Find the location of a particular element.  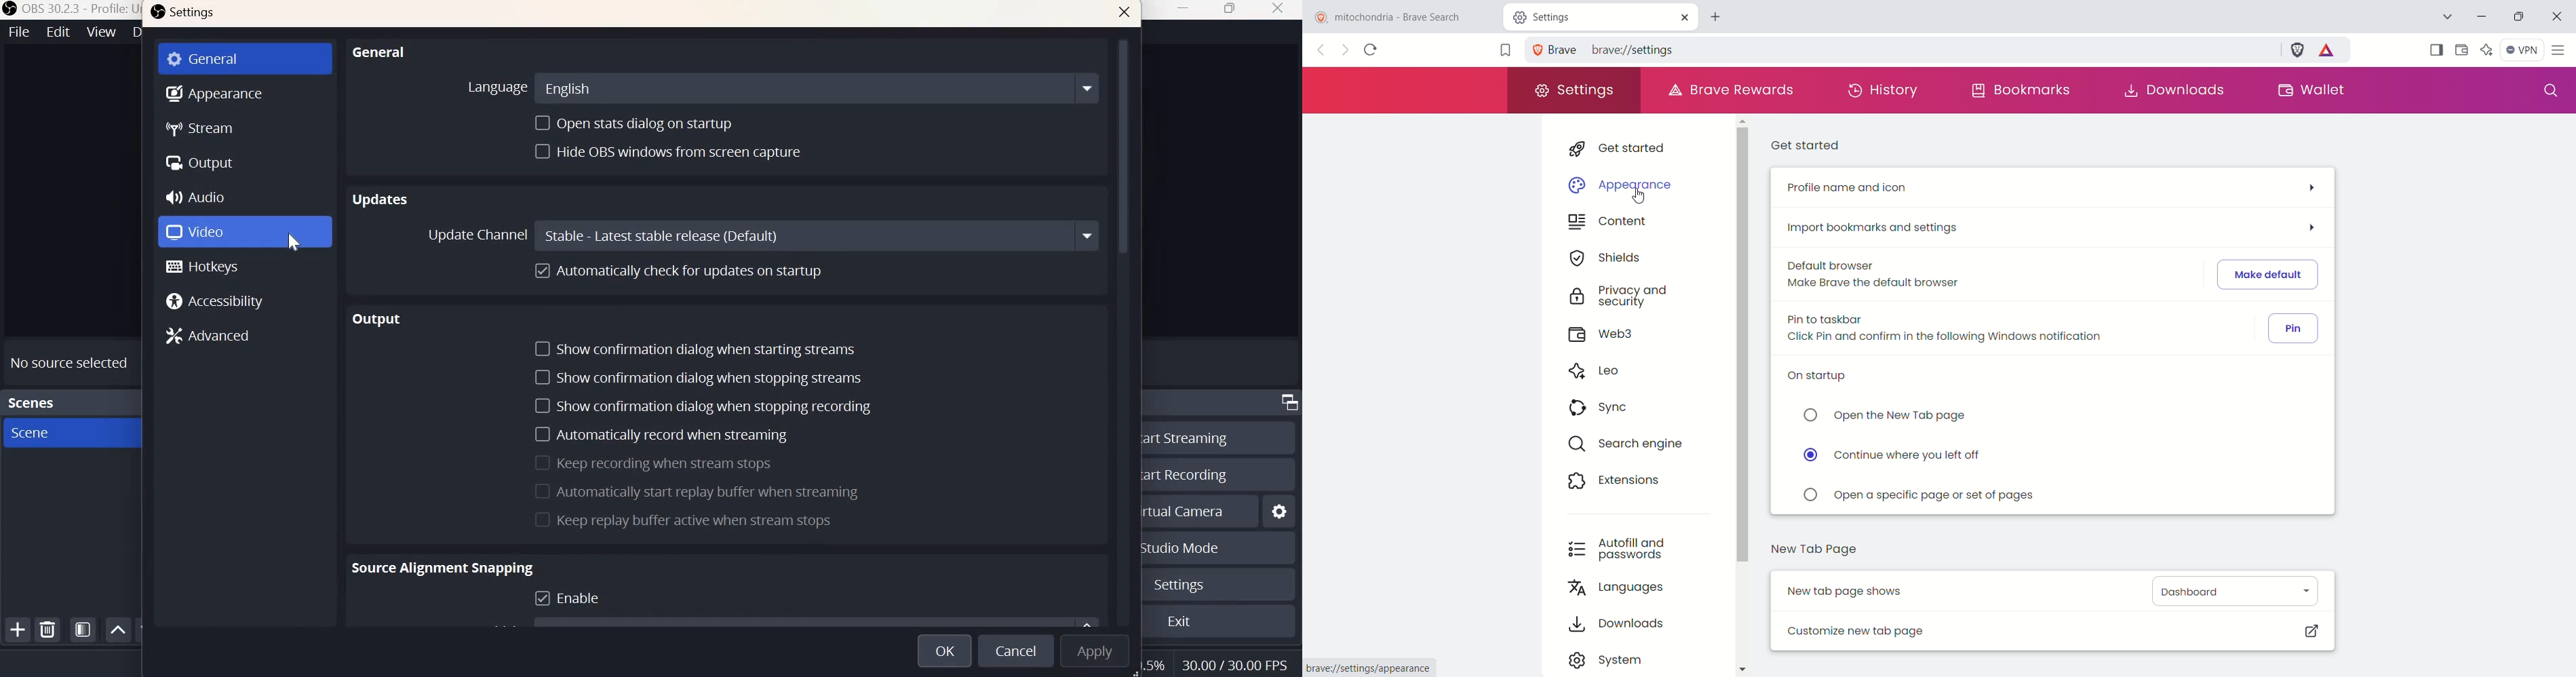

Scene is located at coordinates (52, 433).